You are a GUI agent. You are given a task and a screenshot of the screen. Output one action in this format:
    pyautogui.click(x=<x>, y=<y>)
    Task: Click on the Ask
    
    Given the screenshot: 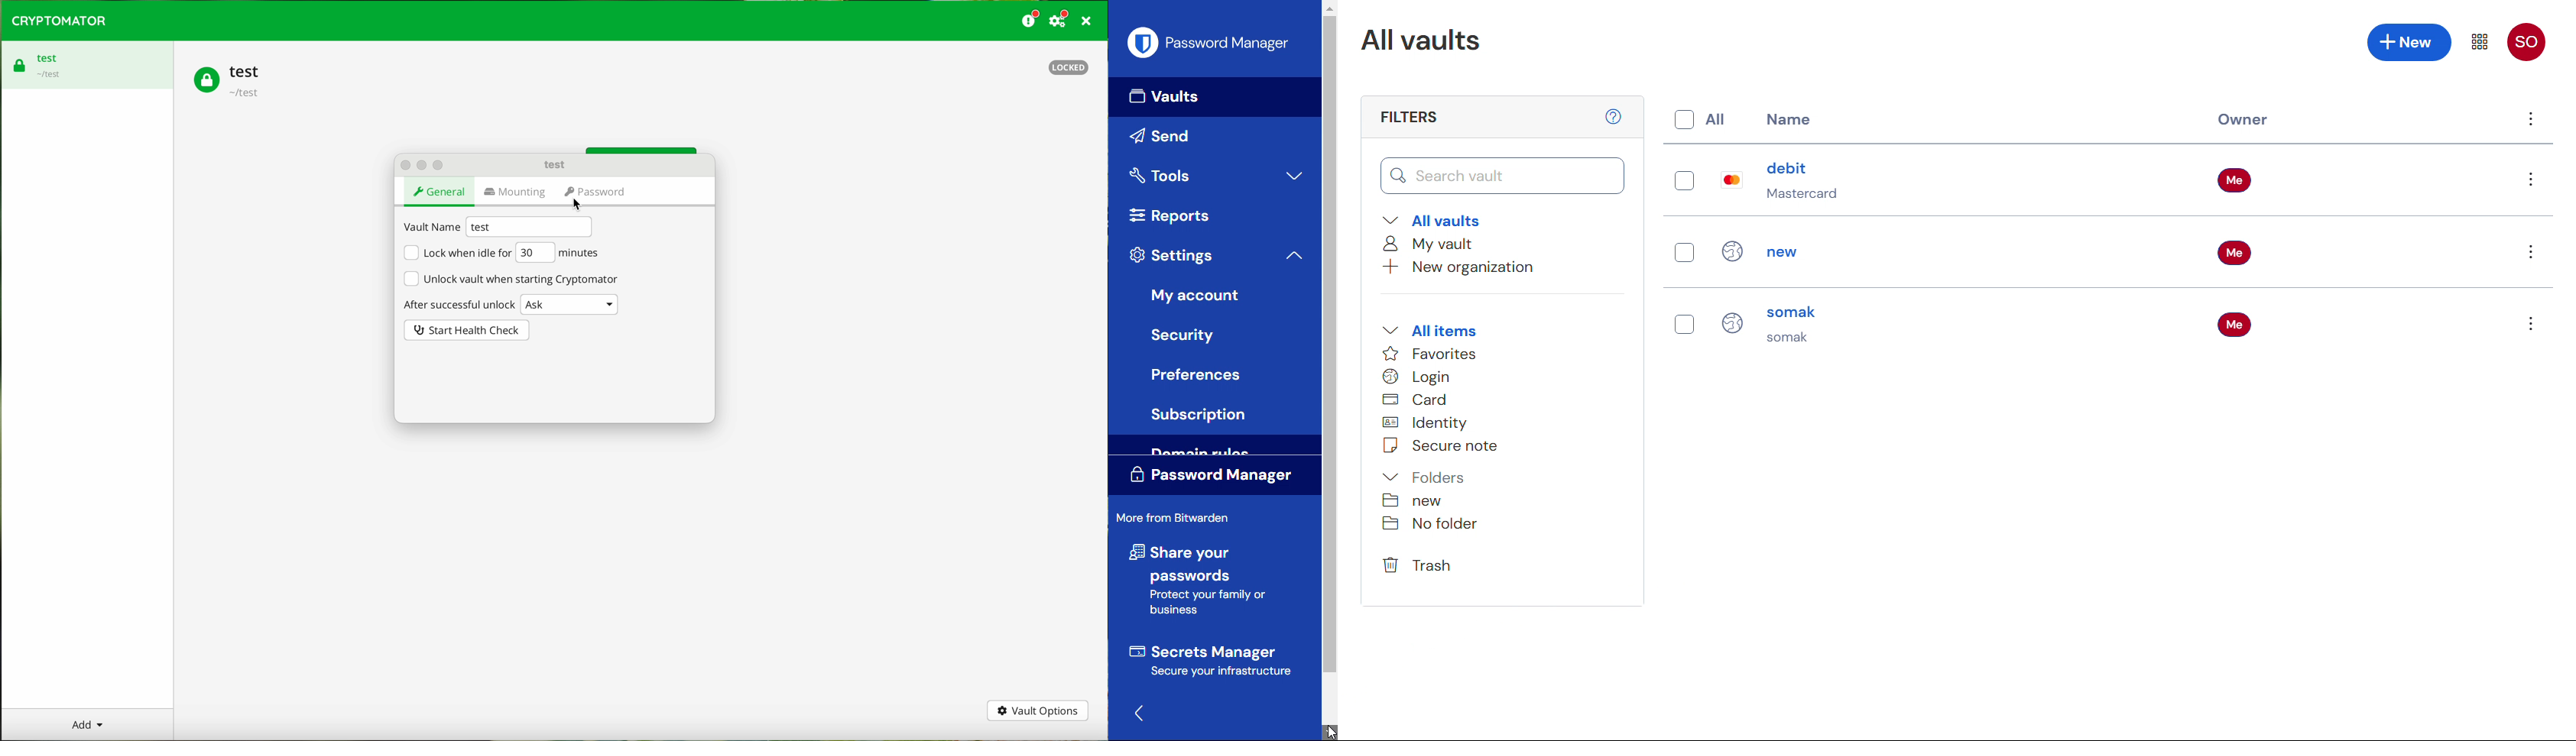 What is the action you would take?
    pyautogui.click(x=569, y=304)
    